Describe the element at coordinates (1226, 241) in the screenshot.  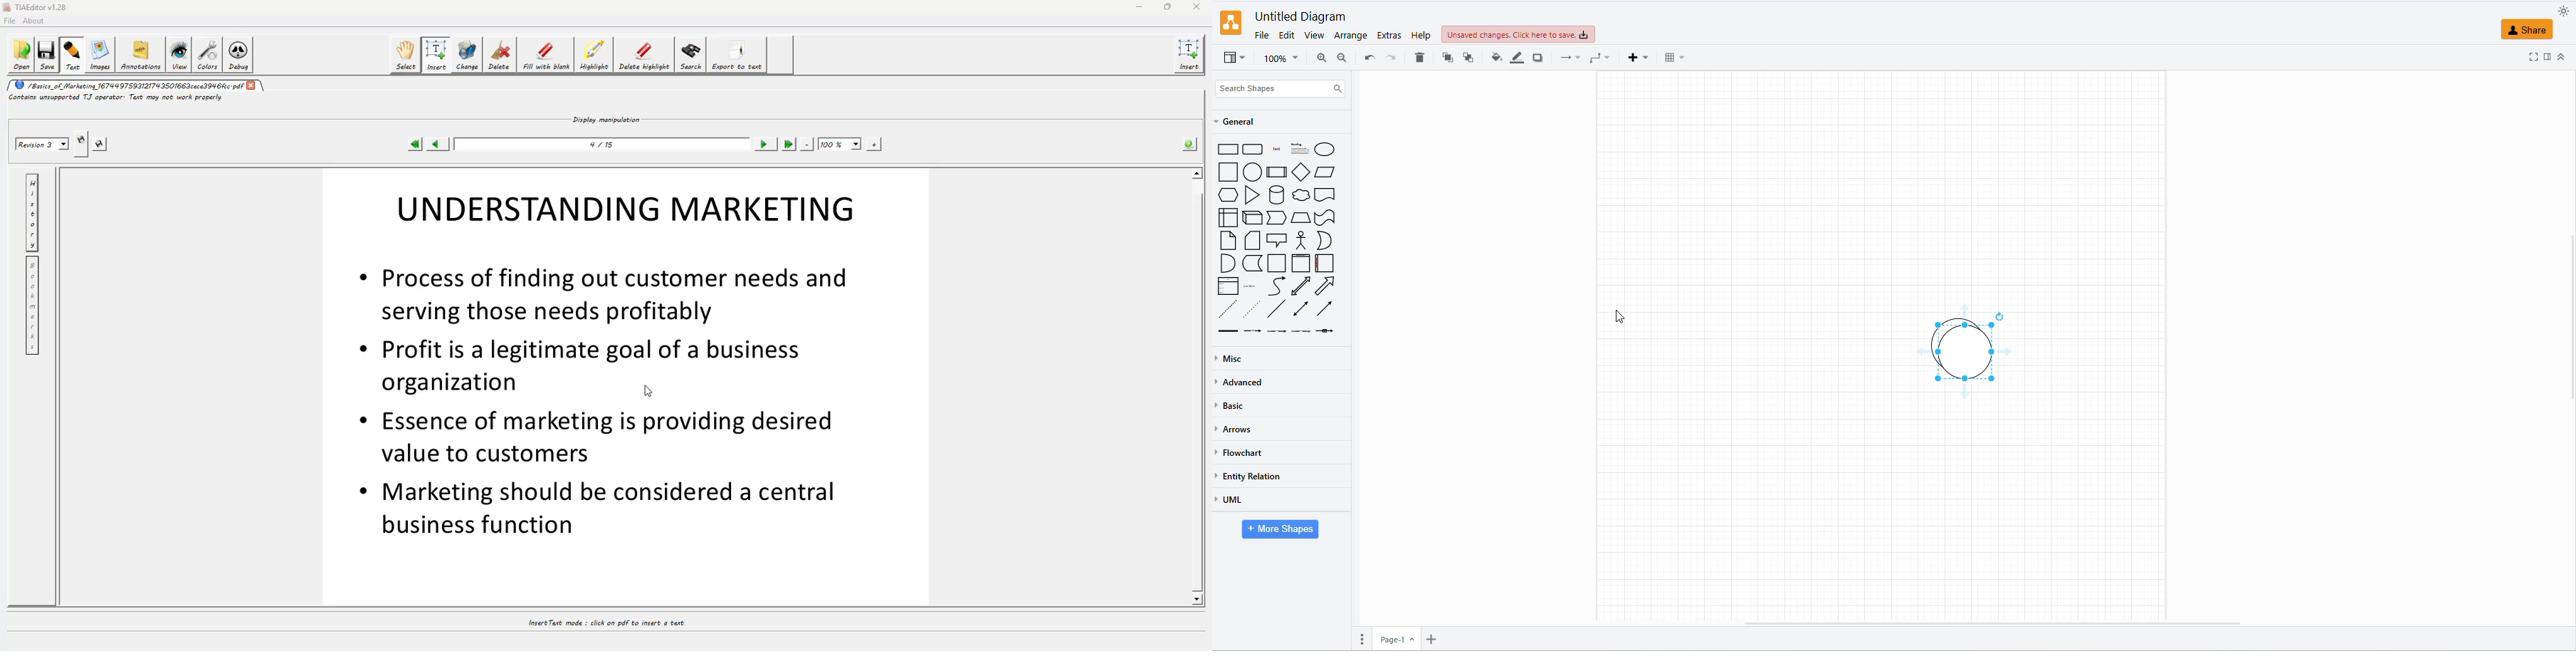
I see `NOTE` at that location.